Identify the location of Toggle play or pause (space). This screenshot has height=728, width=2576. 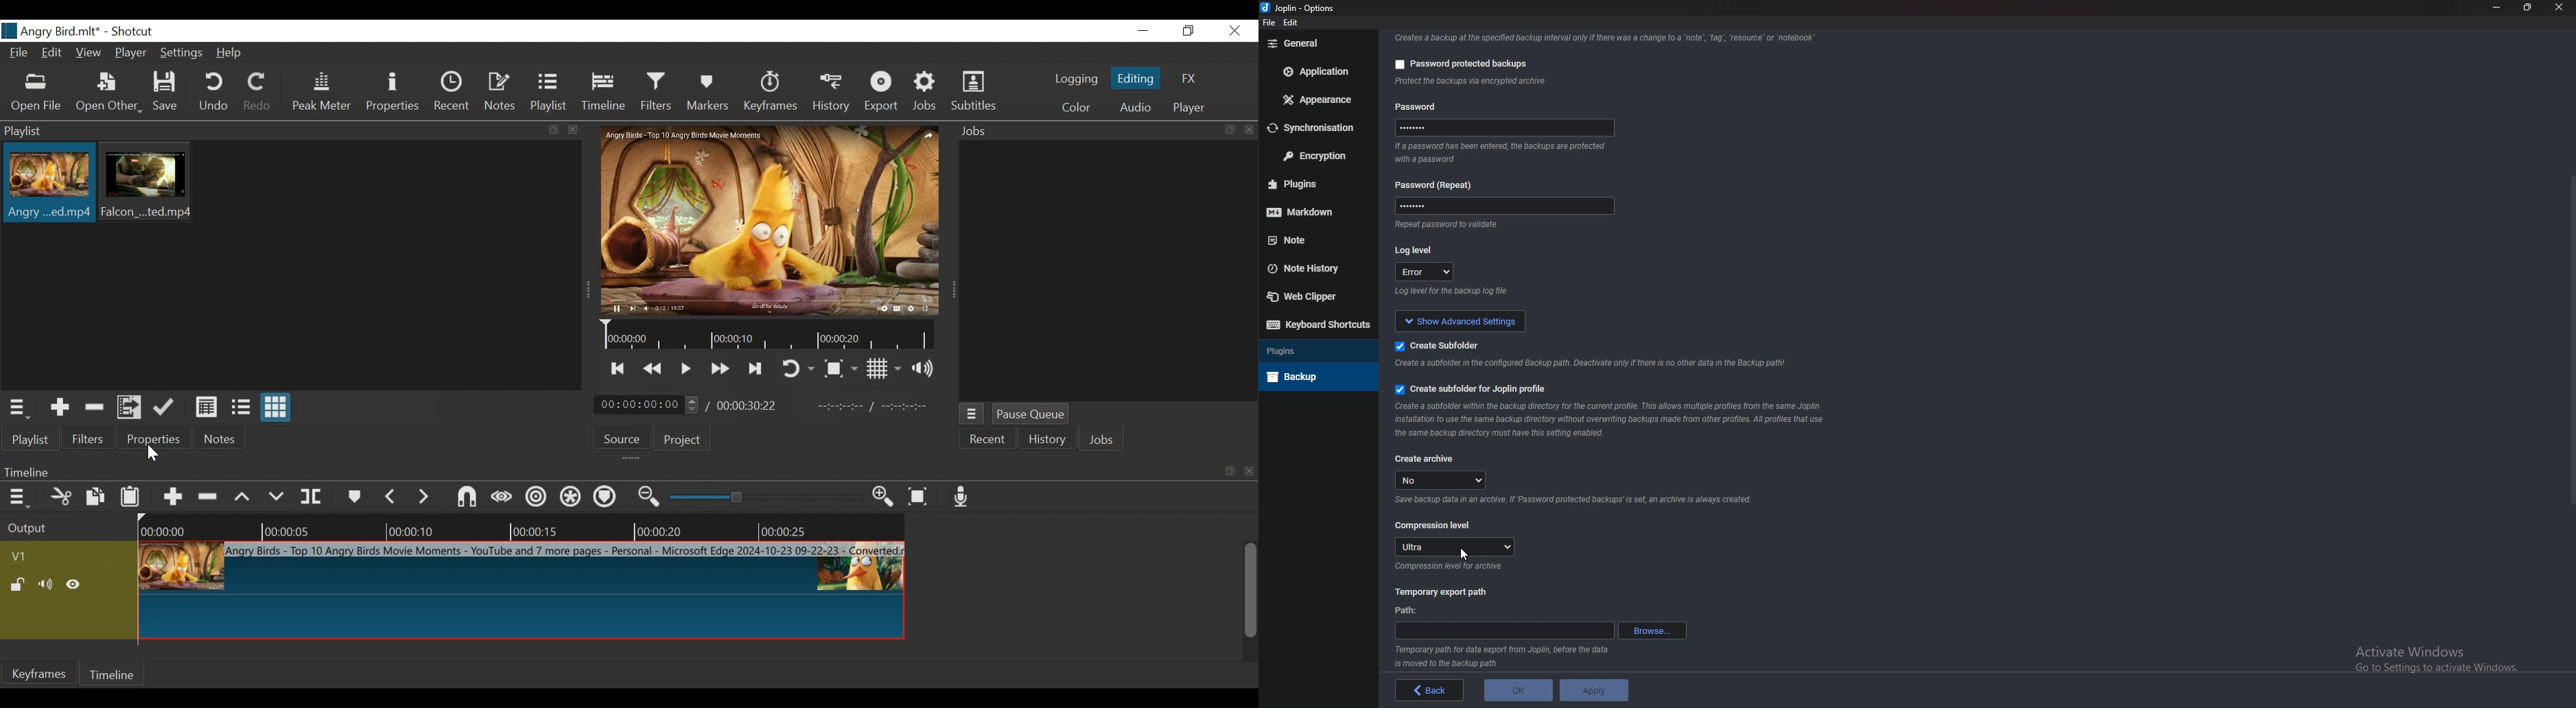
(685, 370).